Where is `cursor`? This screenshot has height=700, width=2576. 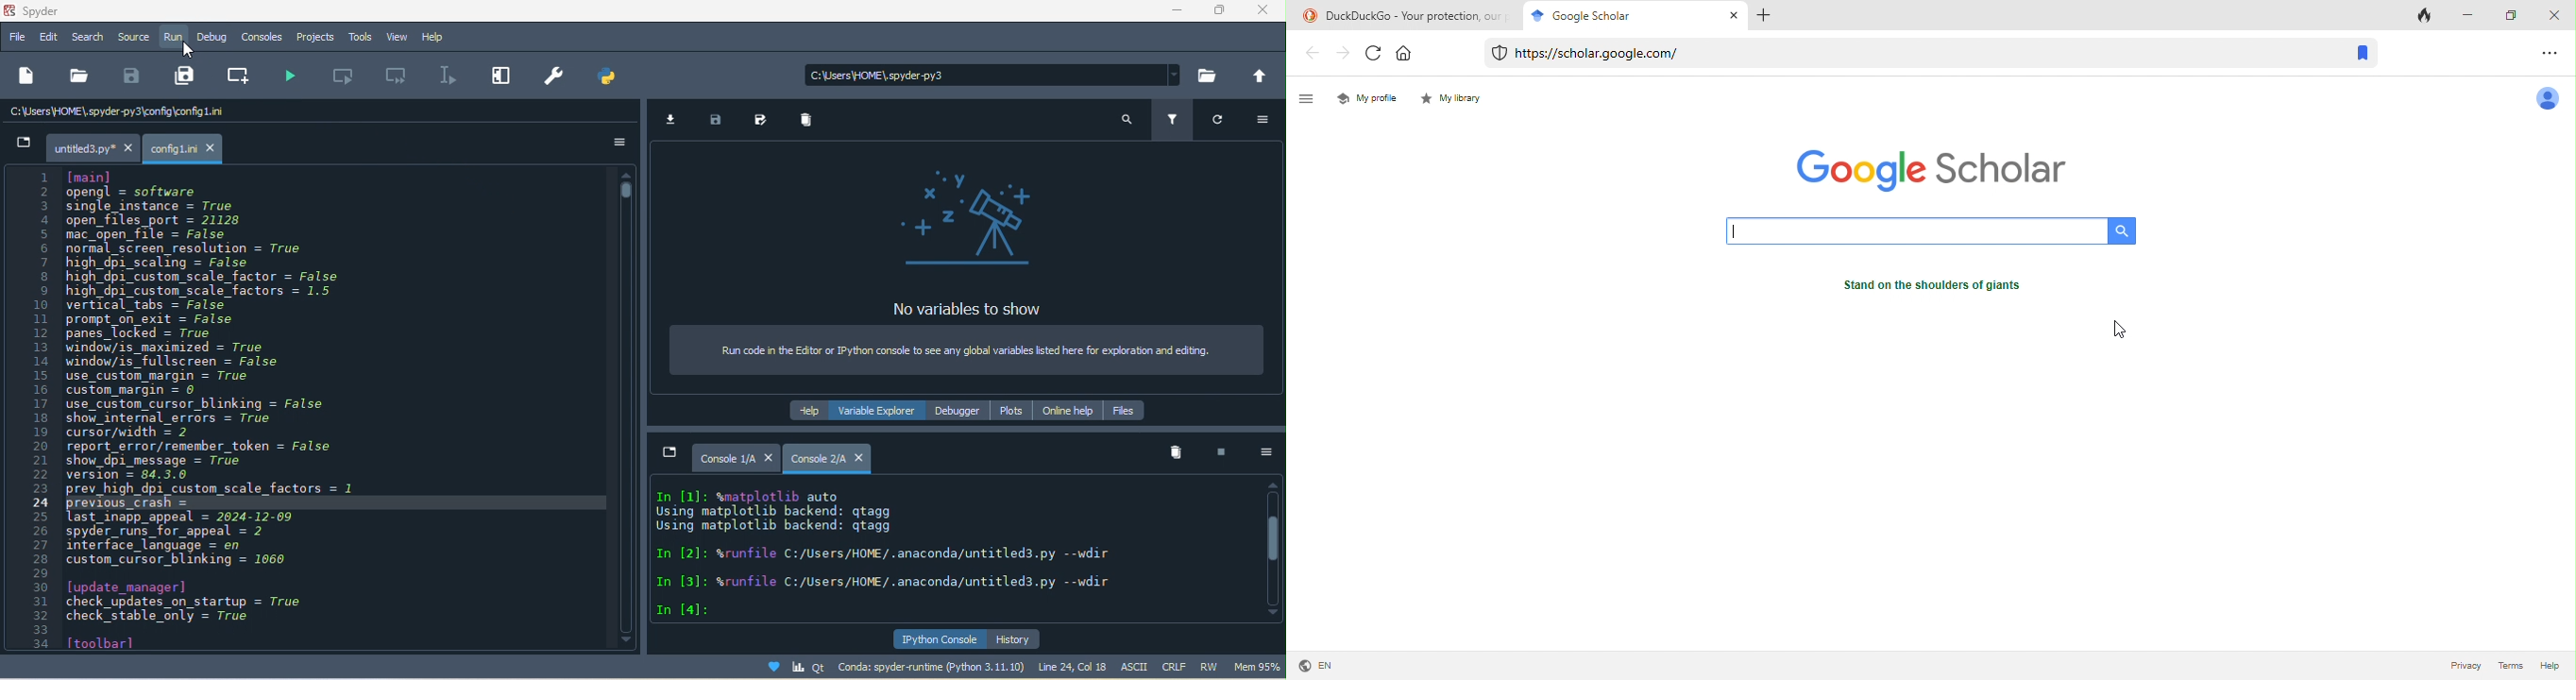
cursor is located at coordinates (185, 49).